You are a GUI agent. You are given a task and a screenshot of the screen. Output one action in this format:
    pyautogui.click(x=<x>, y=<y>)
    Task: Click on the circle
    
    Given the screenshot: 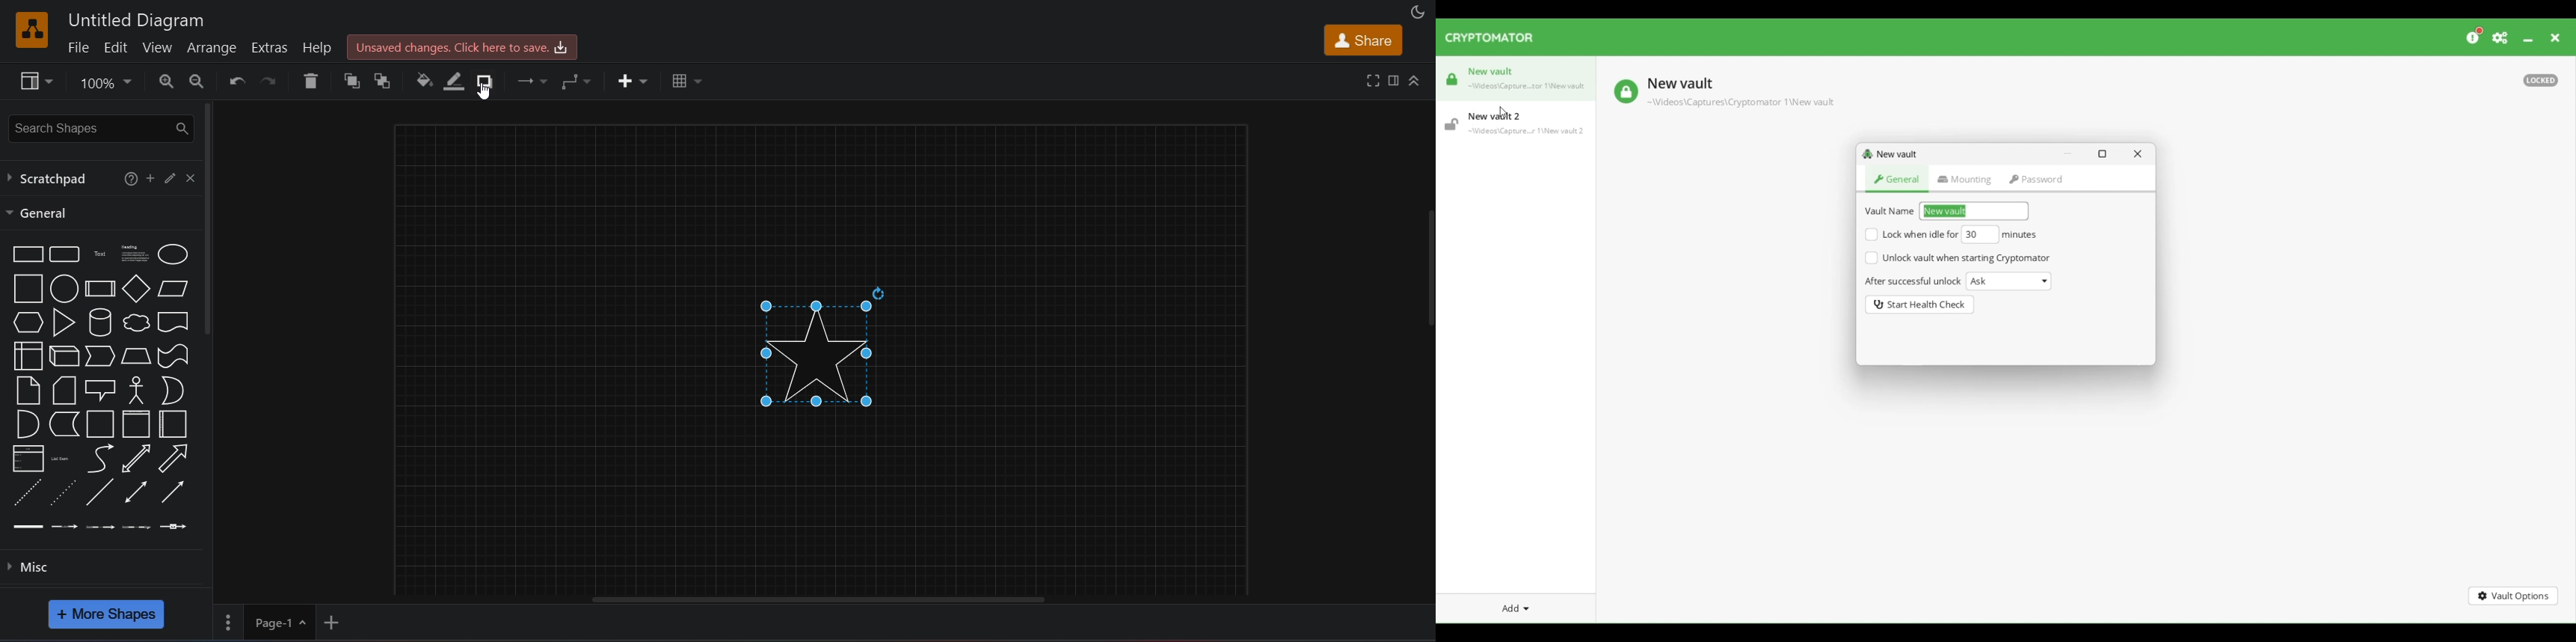 What is the action you would take?
    pyautogui.click(x=64, y=287)
    